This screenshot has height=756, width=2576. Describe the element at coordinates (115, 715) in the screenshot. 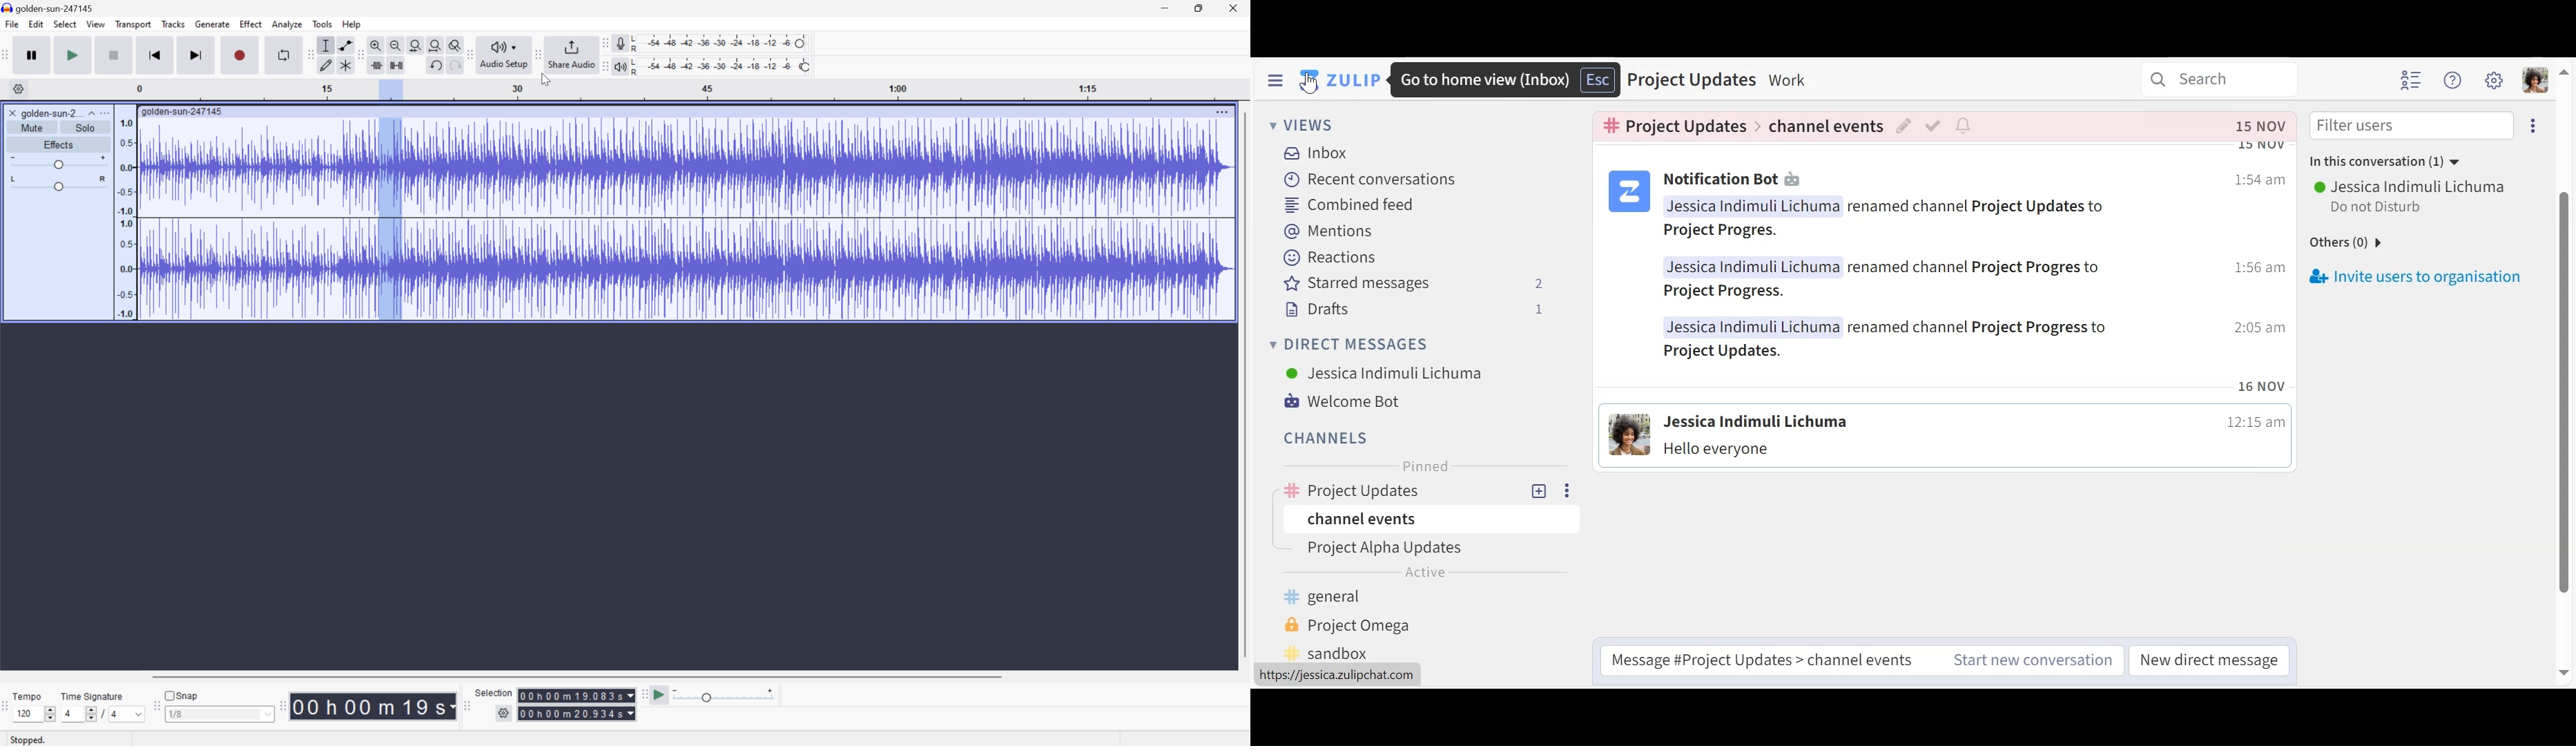

I see `4` at that location.